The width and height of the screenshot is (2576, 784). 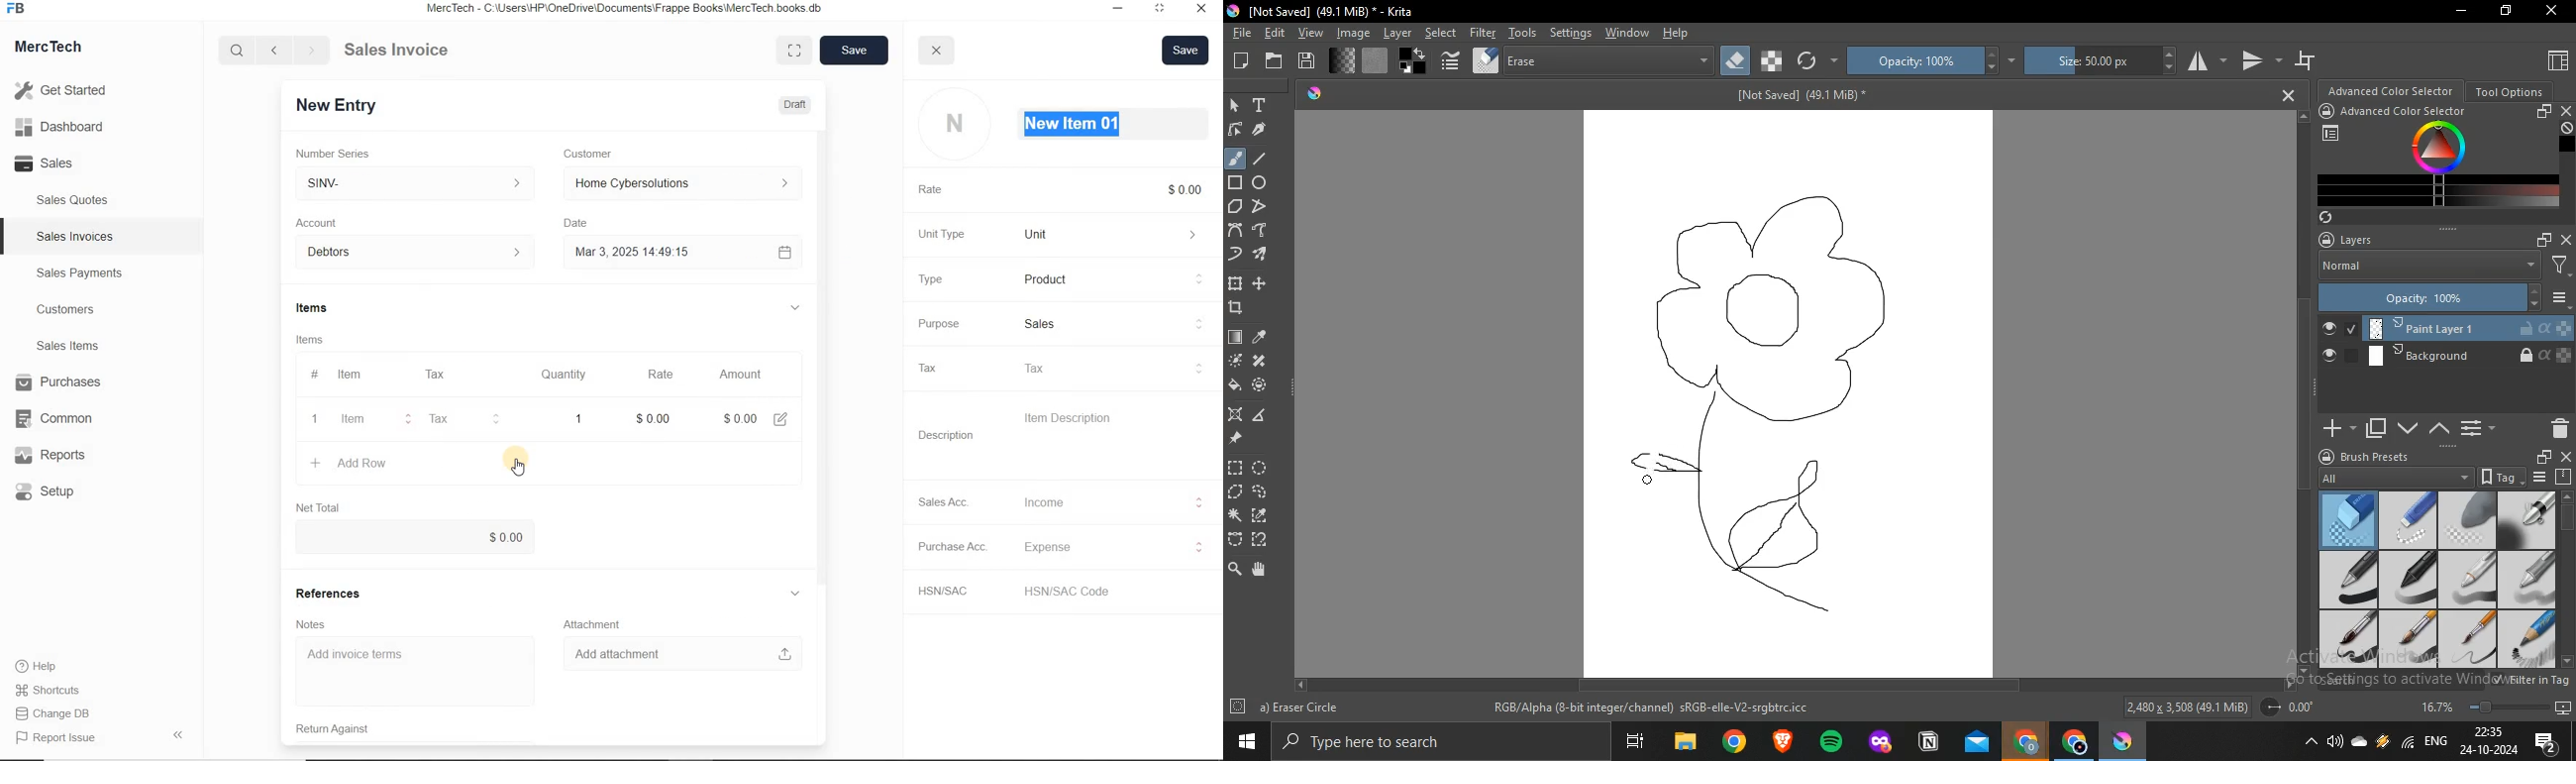 What do you see at coordinates (660, 374) in the screenshot?
I see `Rate` at bounding box center [660, 374].